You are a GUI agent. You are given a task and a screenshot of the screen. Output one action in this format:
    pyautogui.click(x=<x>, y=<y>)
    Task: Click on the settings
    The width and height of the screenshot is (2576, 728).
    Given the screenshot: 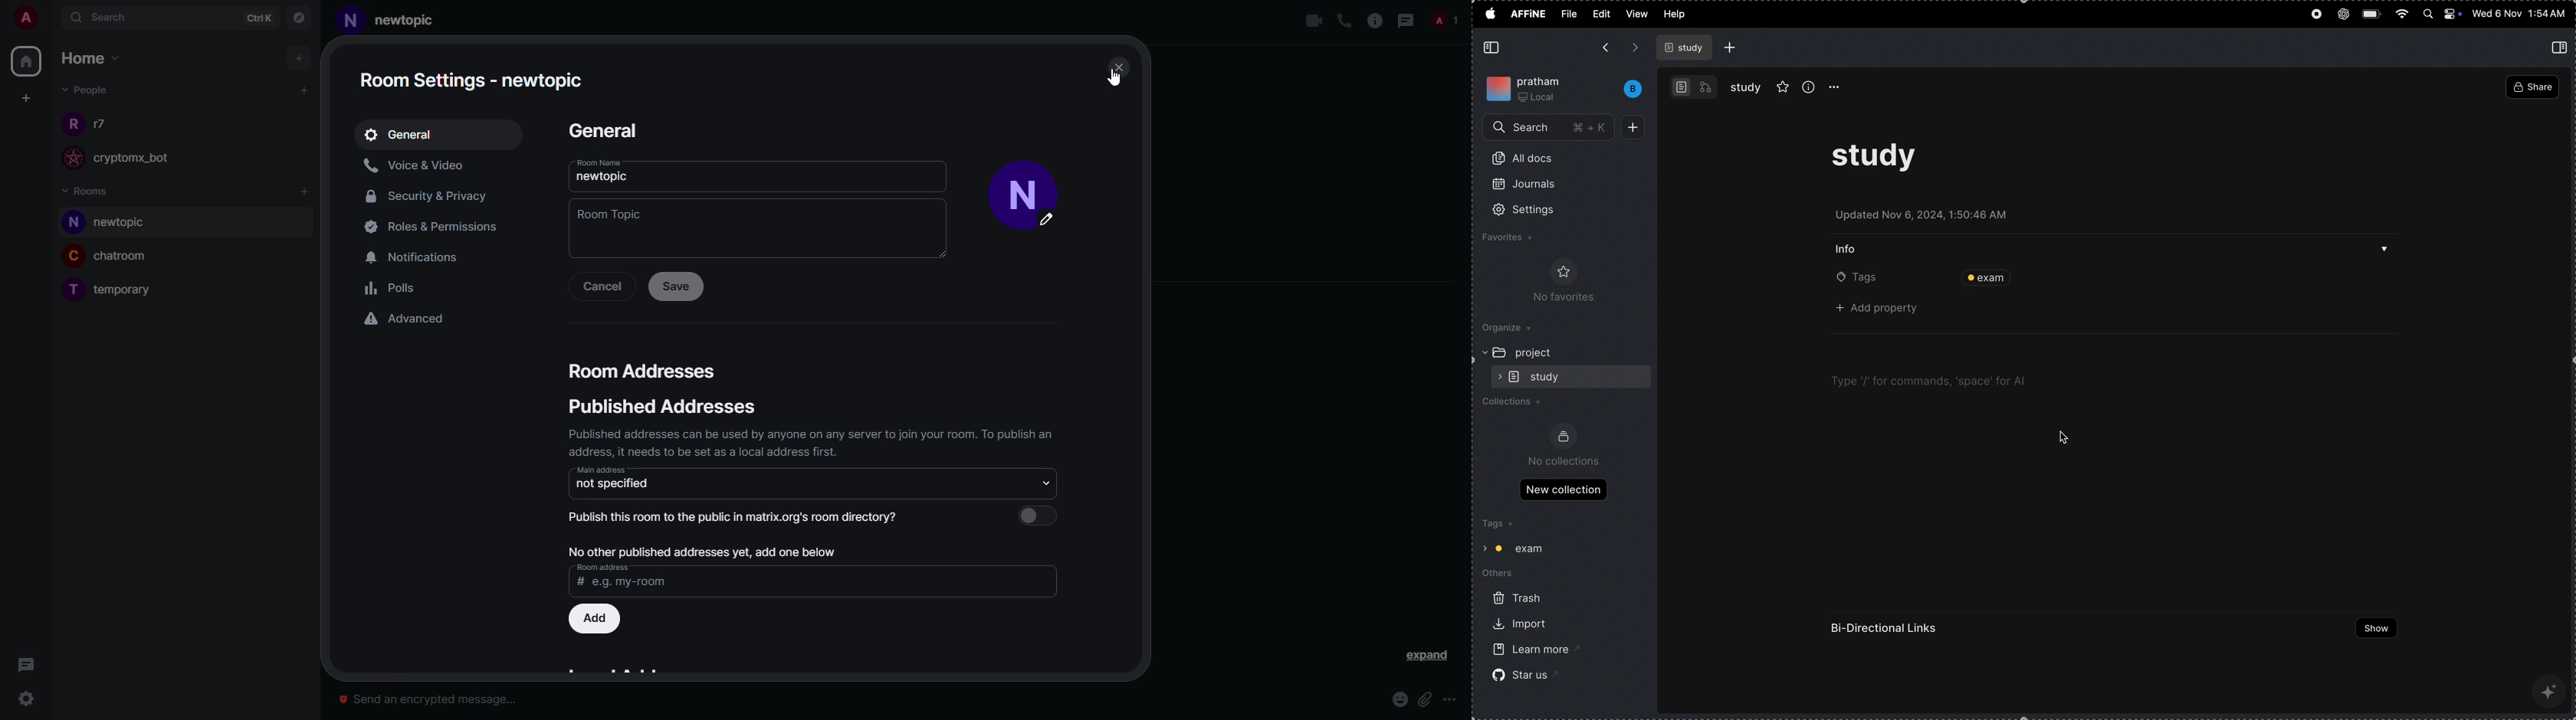 What is the action you would take?
    pyautogui.click(x=28, y=699)
    